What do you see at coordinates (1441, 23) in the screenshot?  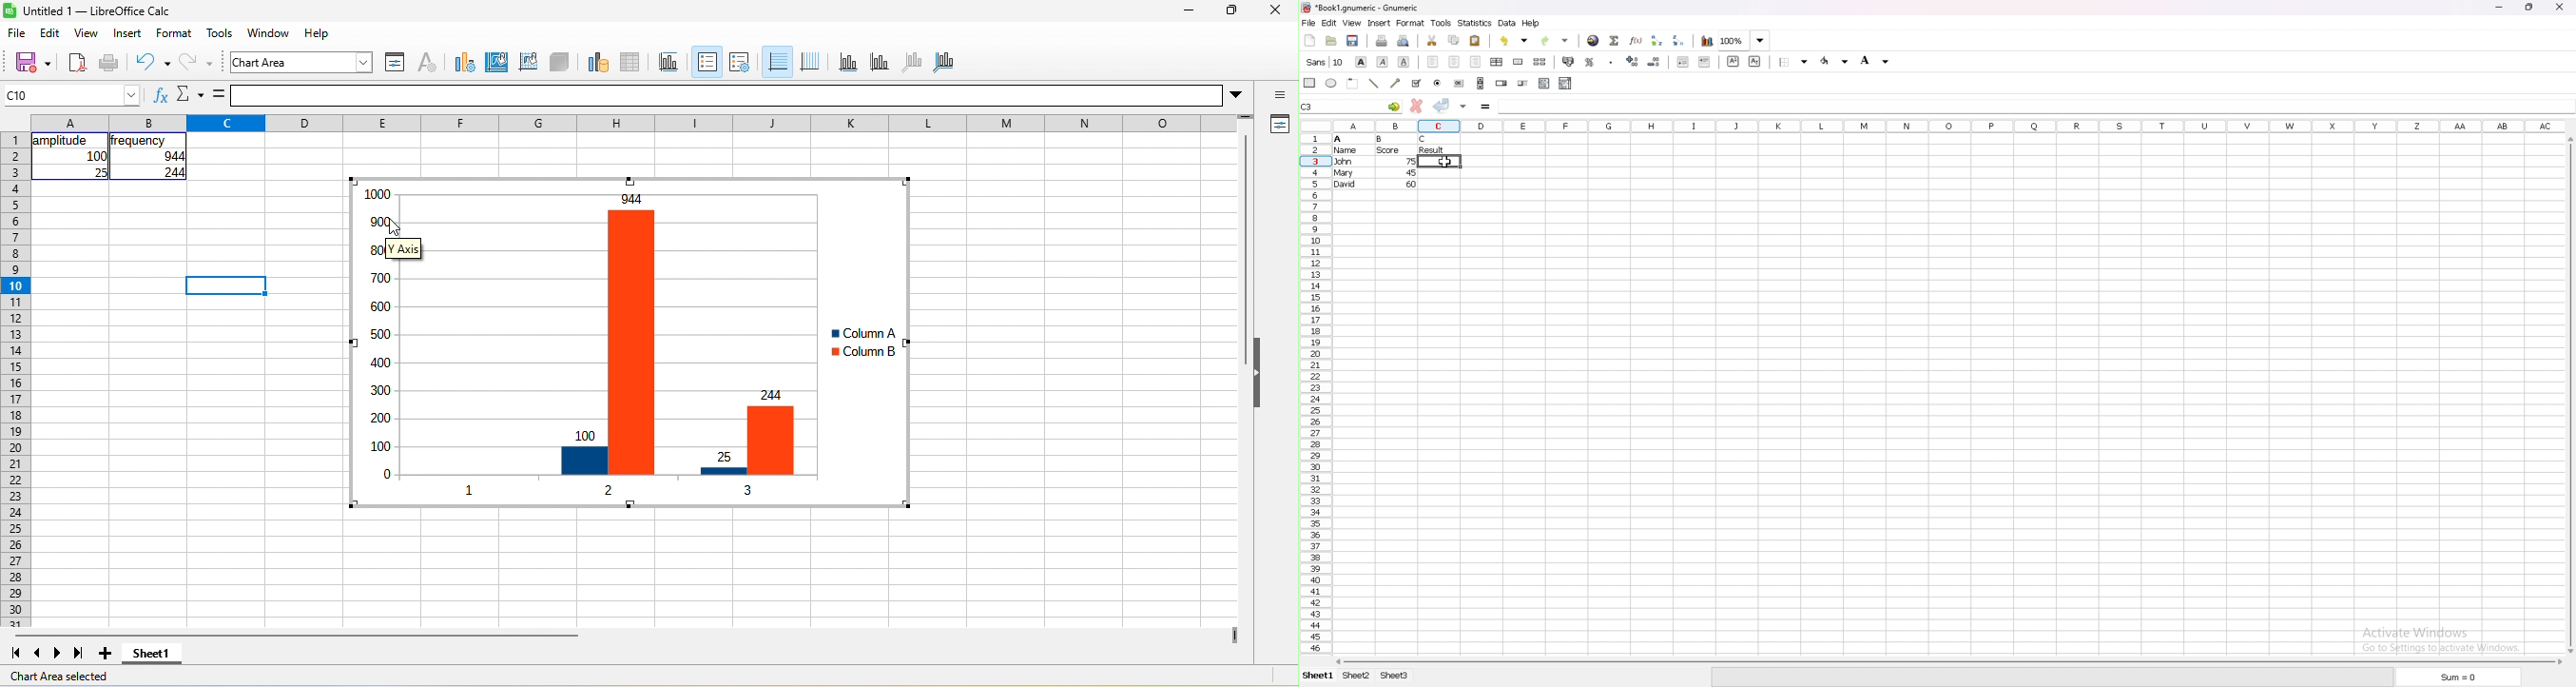 I see `tools` at bounding box center [1441, 23].